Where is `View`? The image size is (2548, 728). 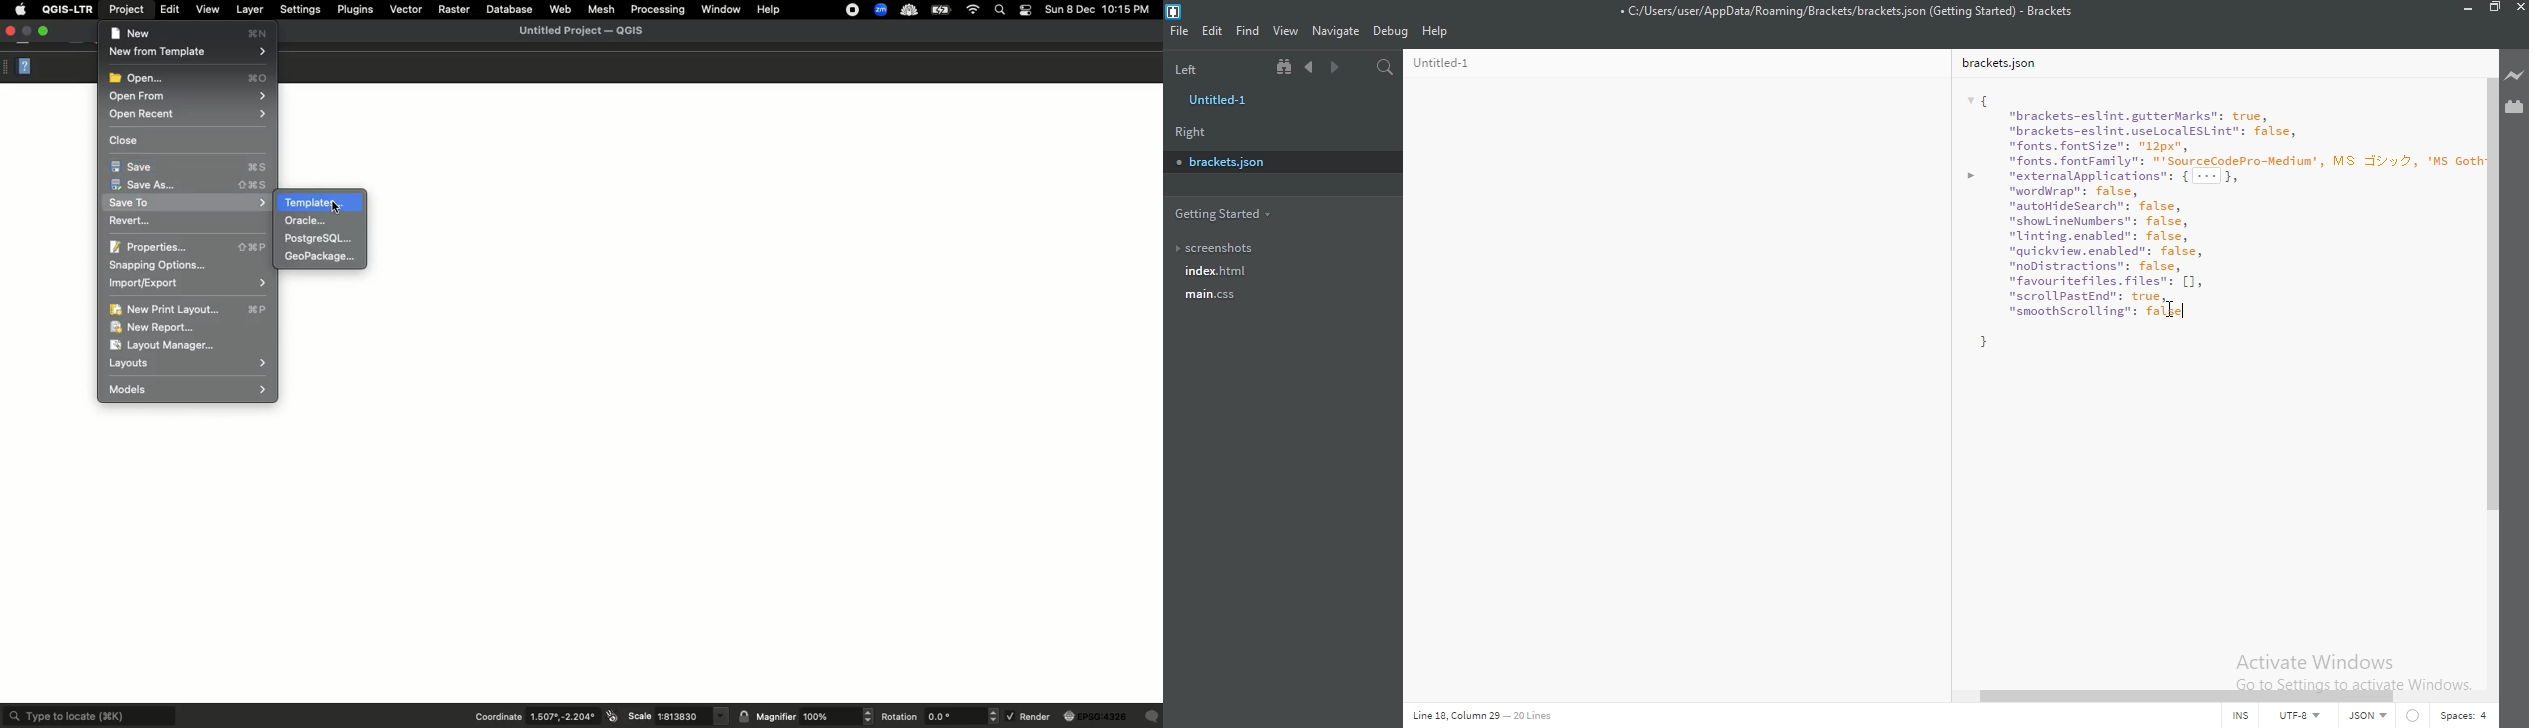 View is located at coordinates (207, 9).